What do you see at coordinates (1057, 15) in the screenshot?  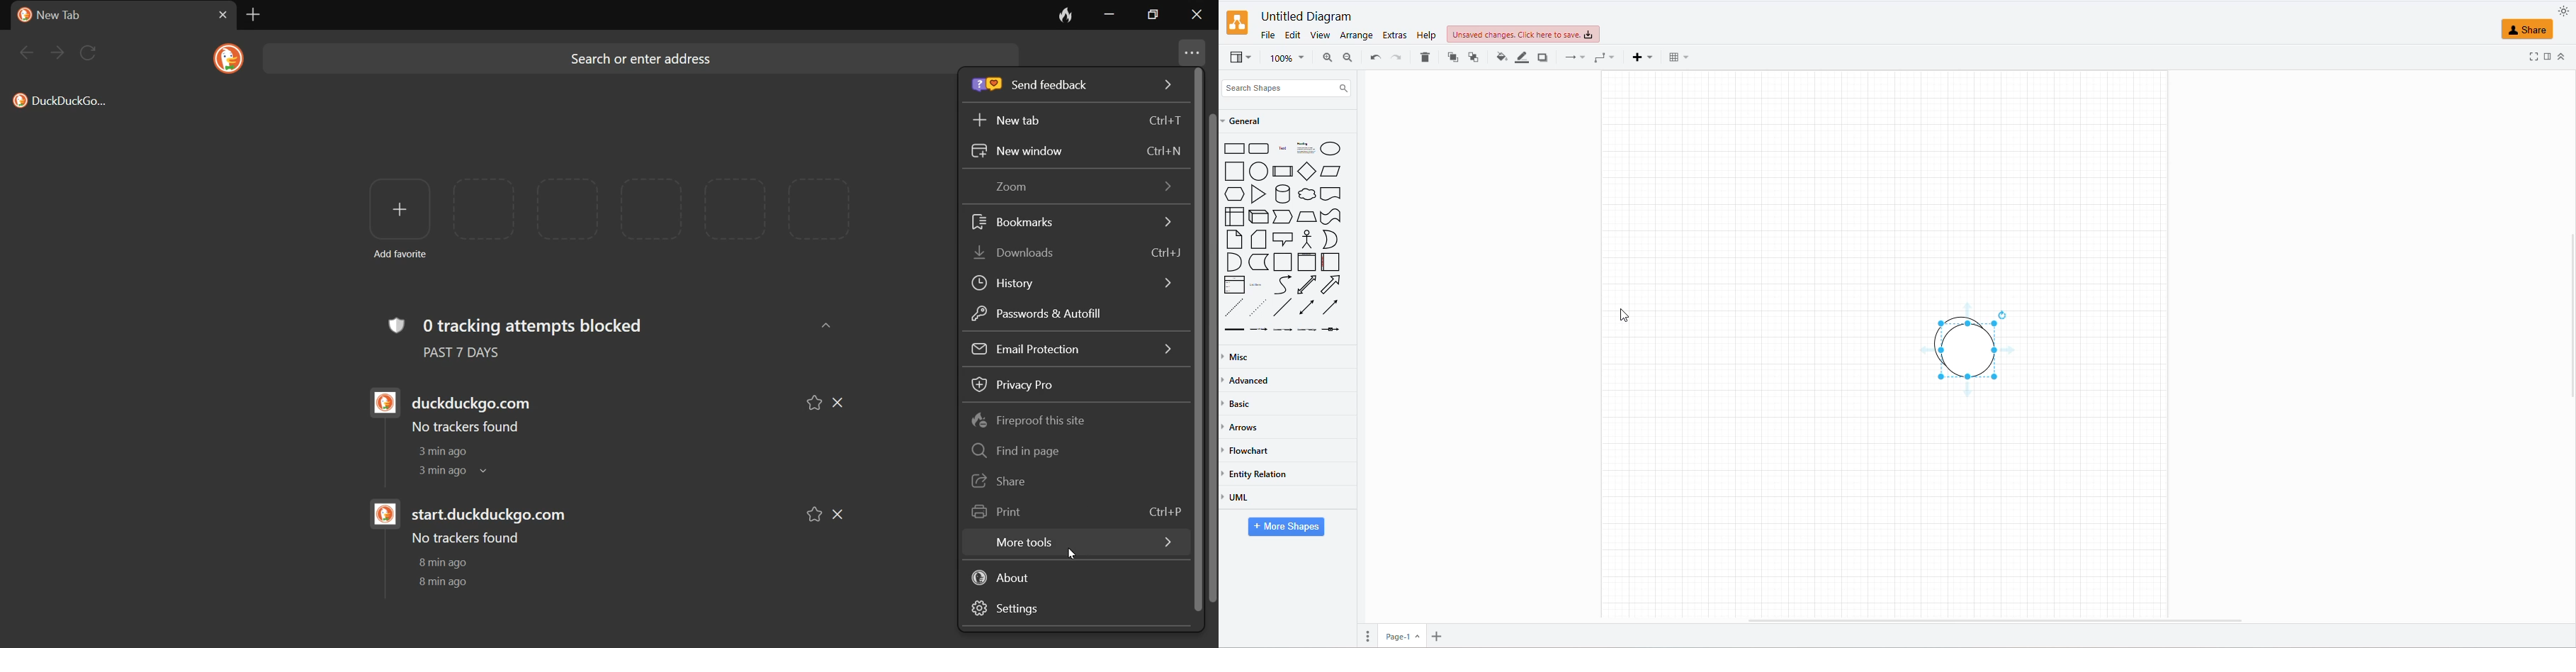 I see `close tab and clear data` at bounding box center [1057, 15].